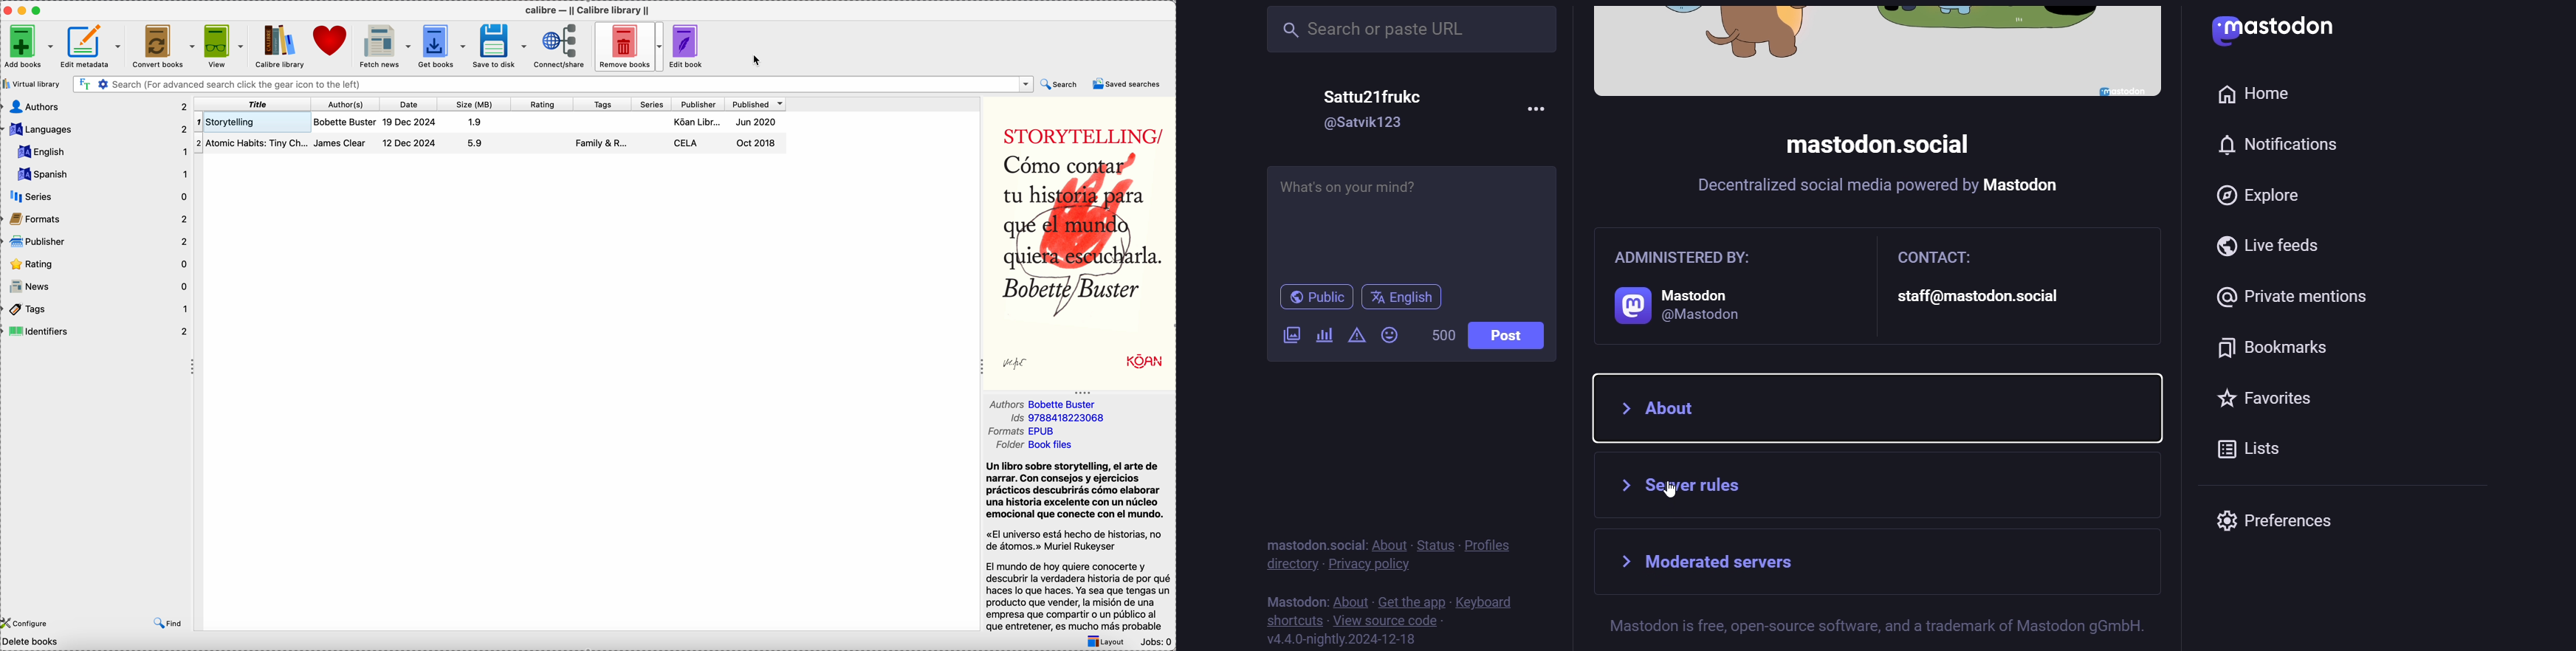 The image size is (2576, 672). What do you see at coordinates (1370, 564) in the screenshot?
I see `privacy policy` at bounding box center [1370, 564].